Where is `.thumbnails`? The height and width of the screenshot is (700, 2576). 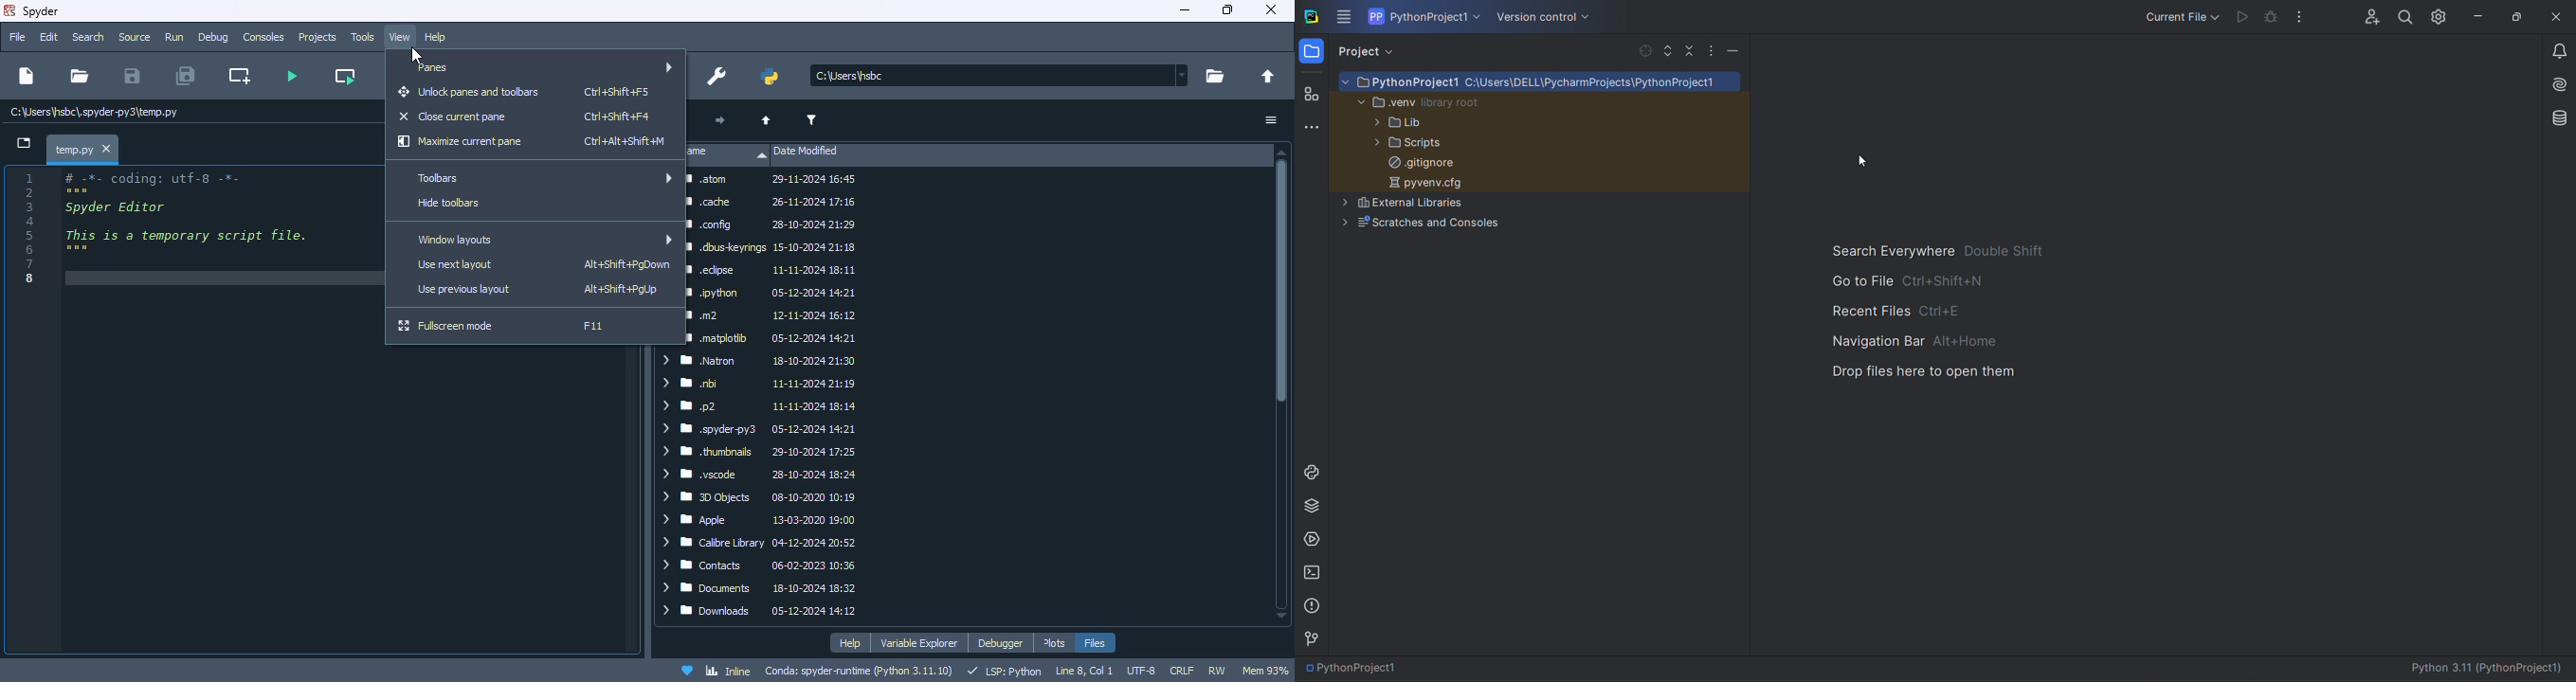
.thumbnails is located at coordinates (764, 452).